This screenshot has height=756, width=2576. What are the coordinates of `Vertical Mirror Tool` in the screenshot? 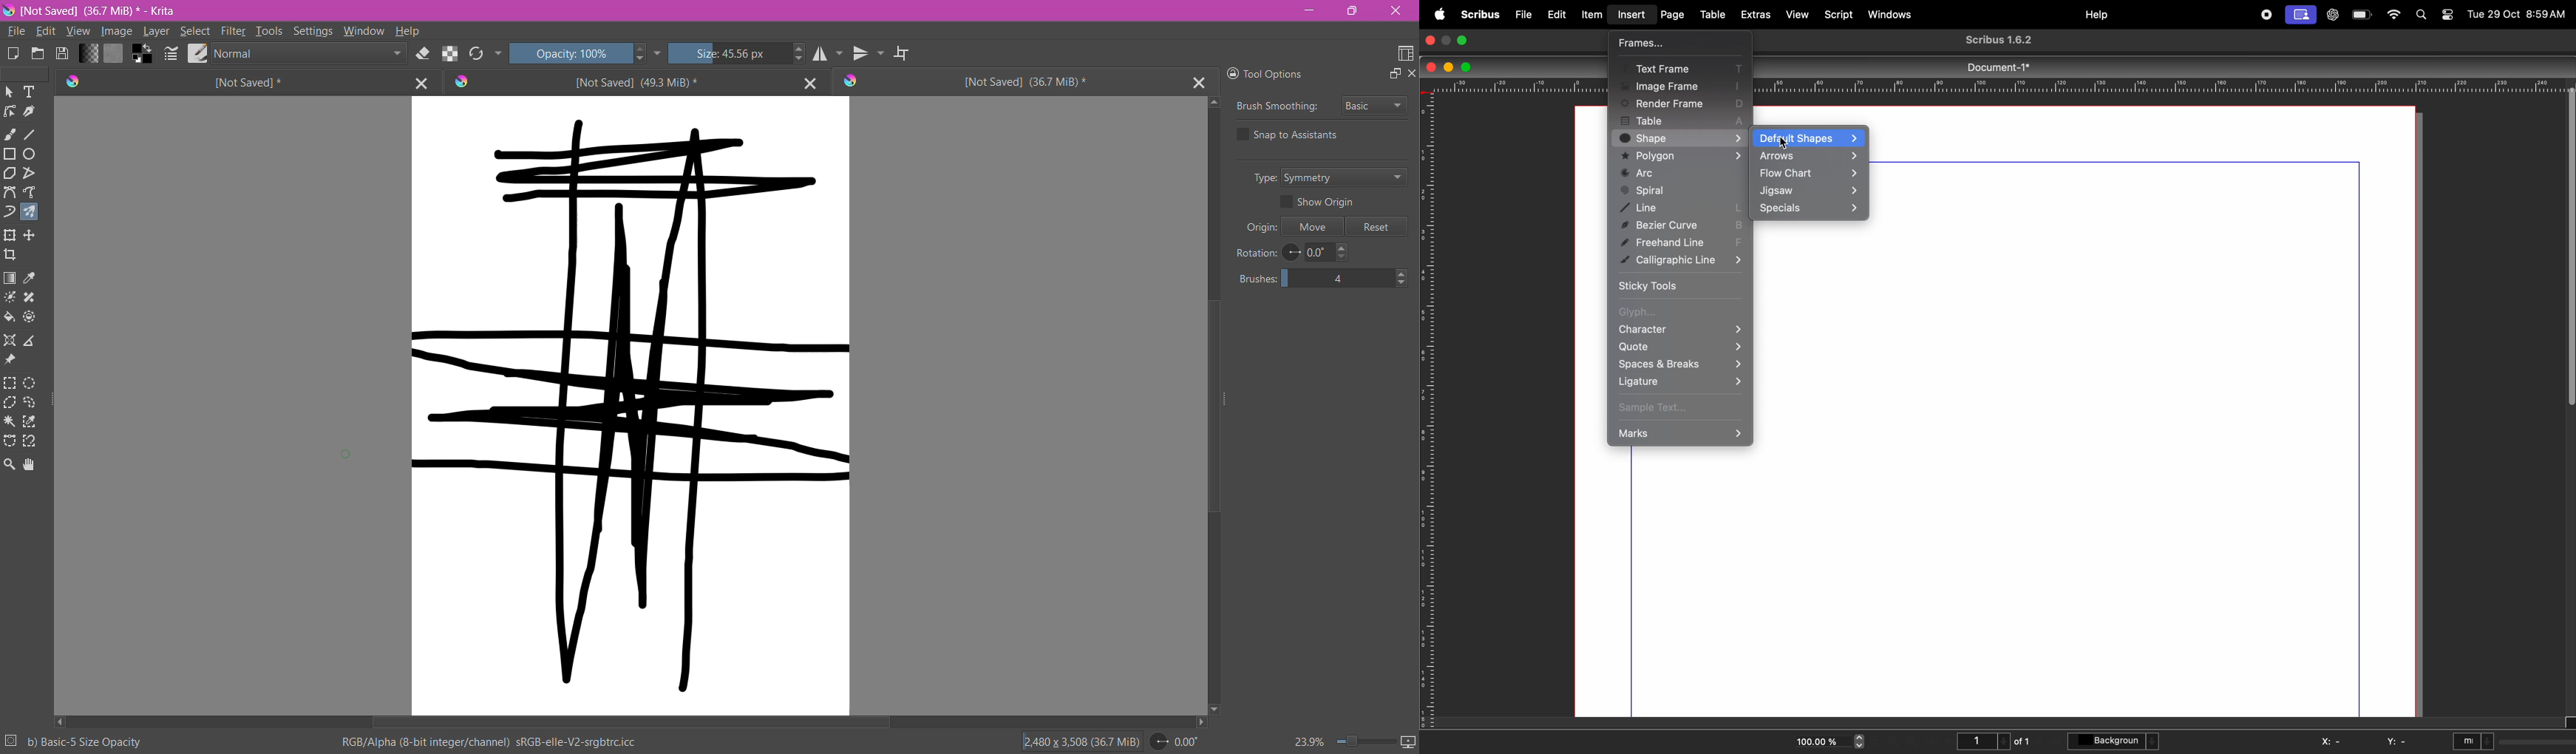 It's located at (869, 54).